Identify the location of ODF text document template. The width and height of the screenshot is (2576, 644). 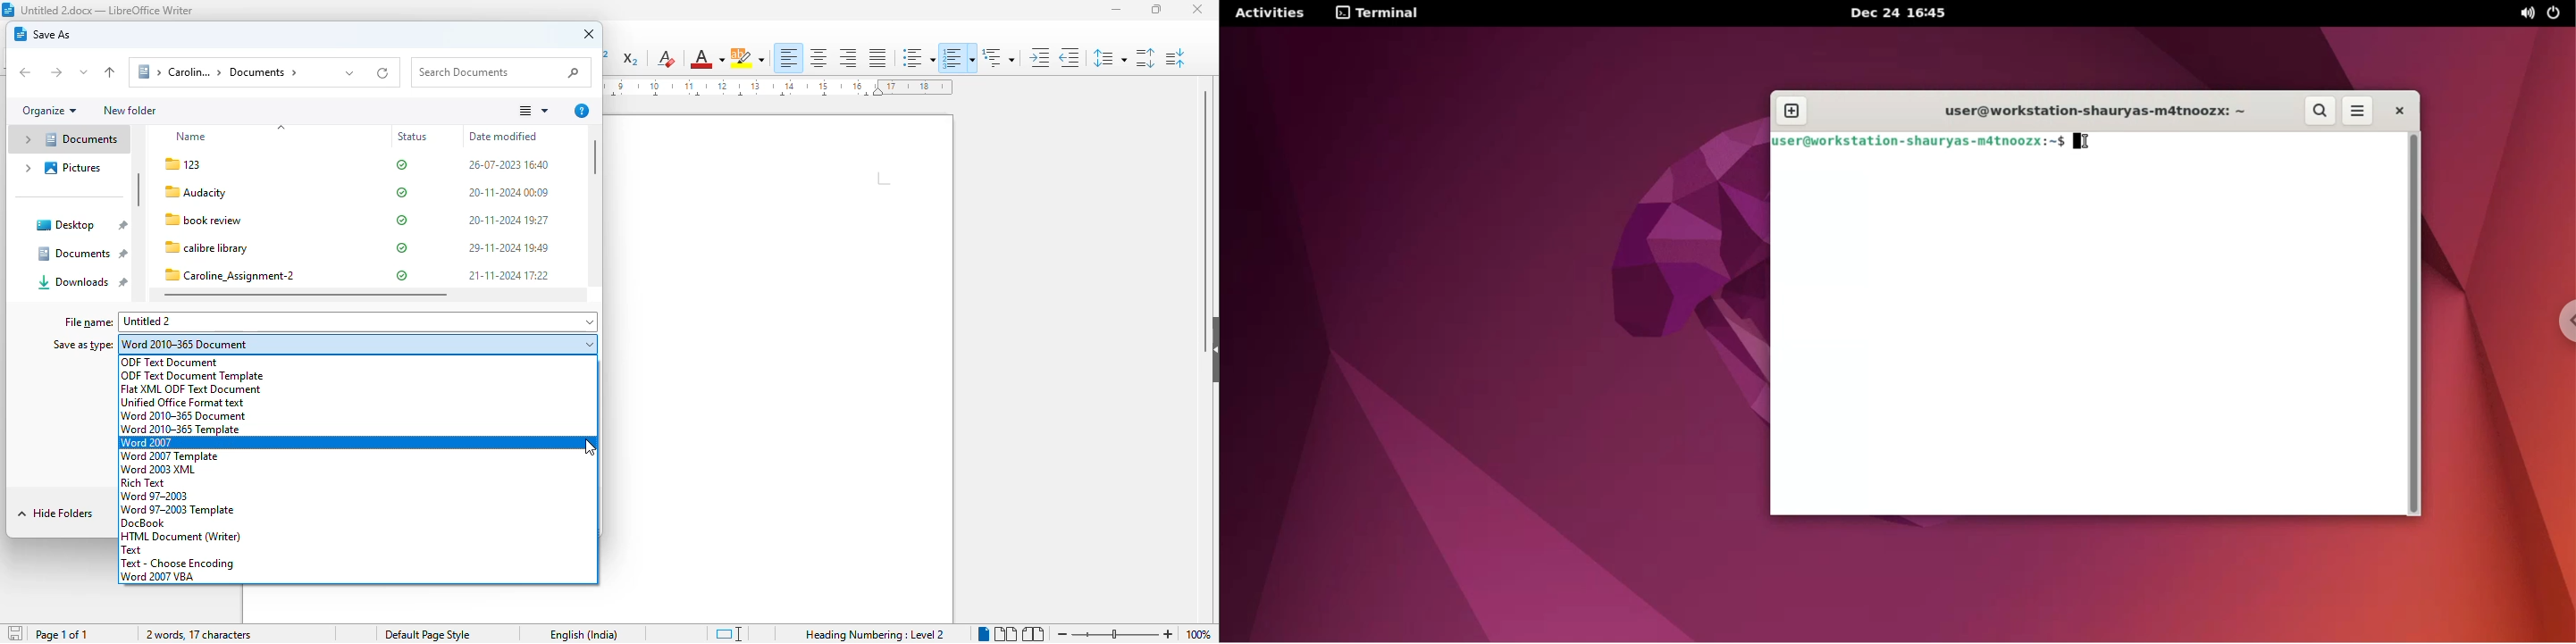
(194, 376).